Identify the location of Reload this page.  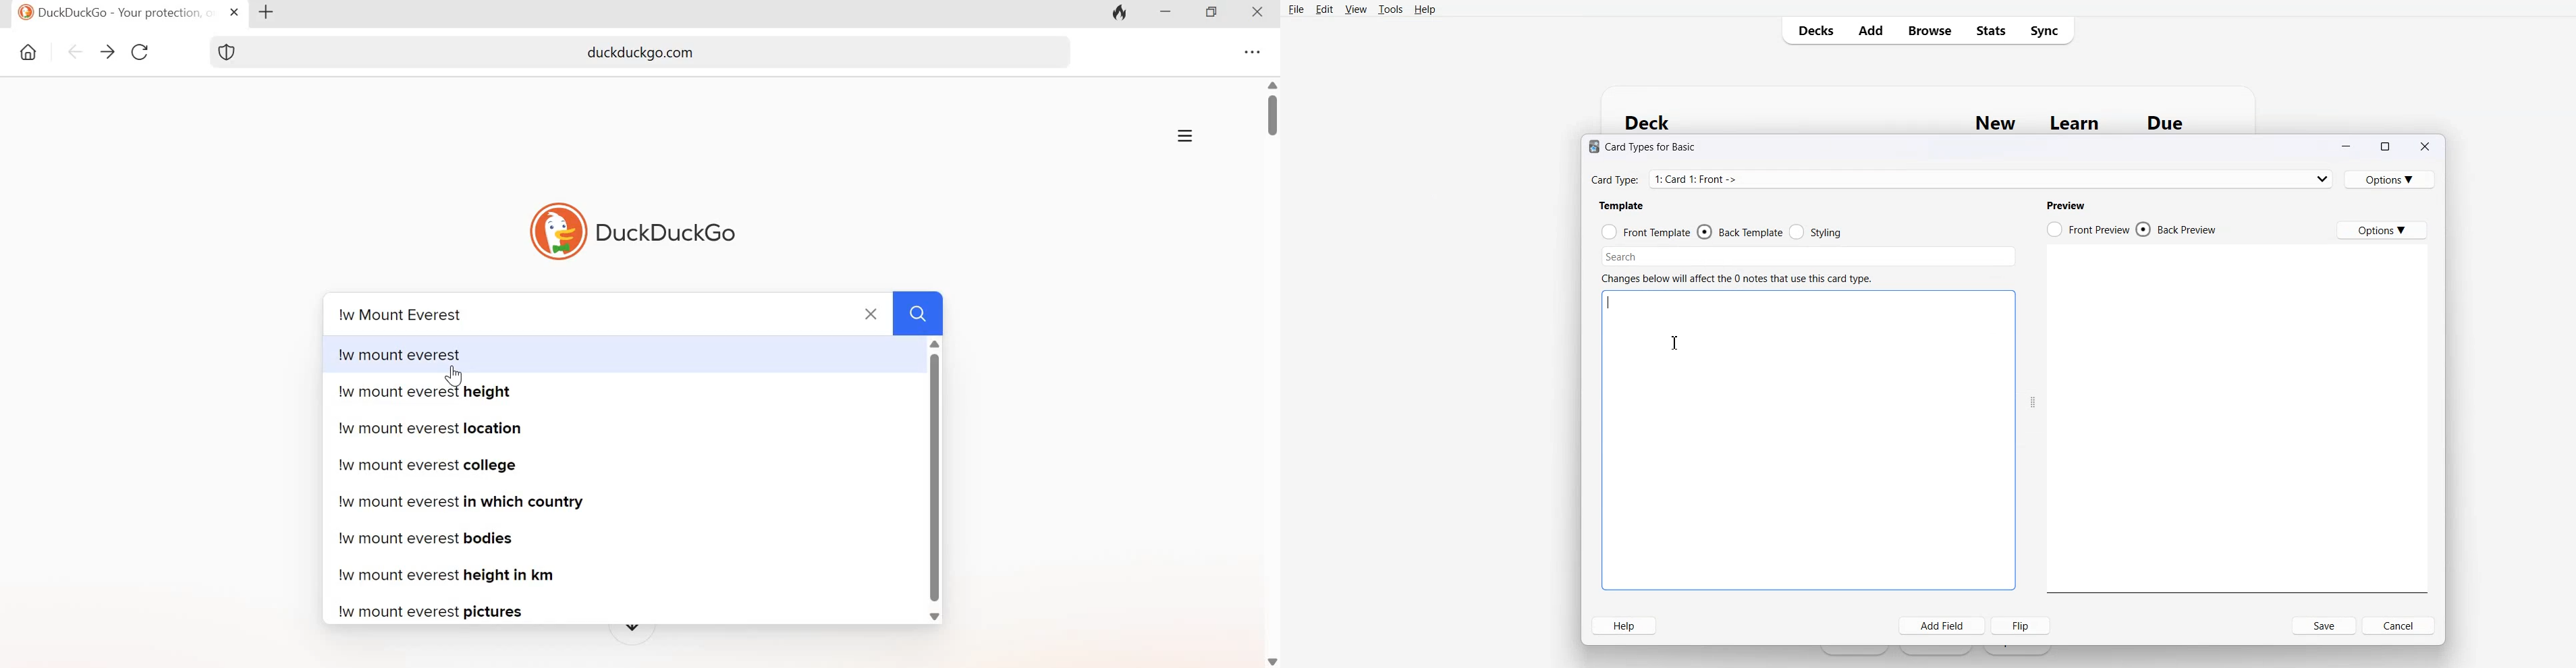
(141, 53).